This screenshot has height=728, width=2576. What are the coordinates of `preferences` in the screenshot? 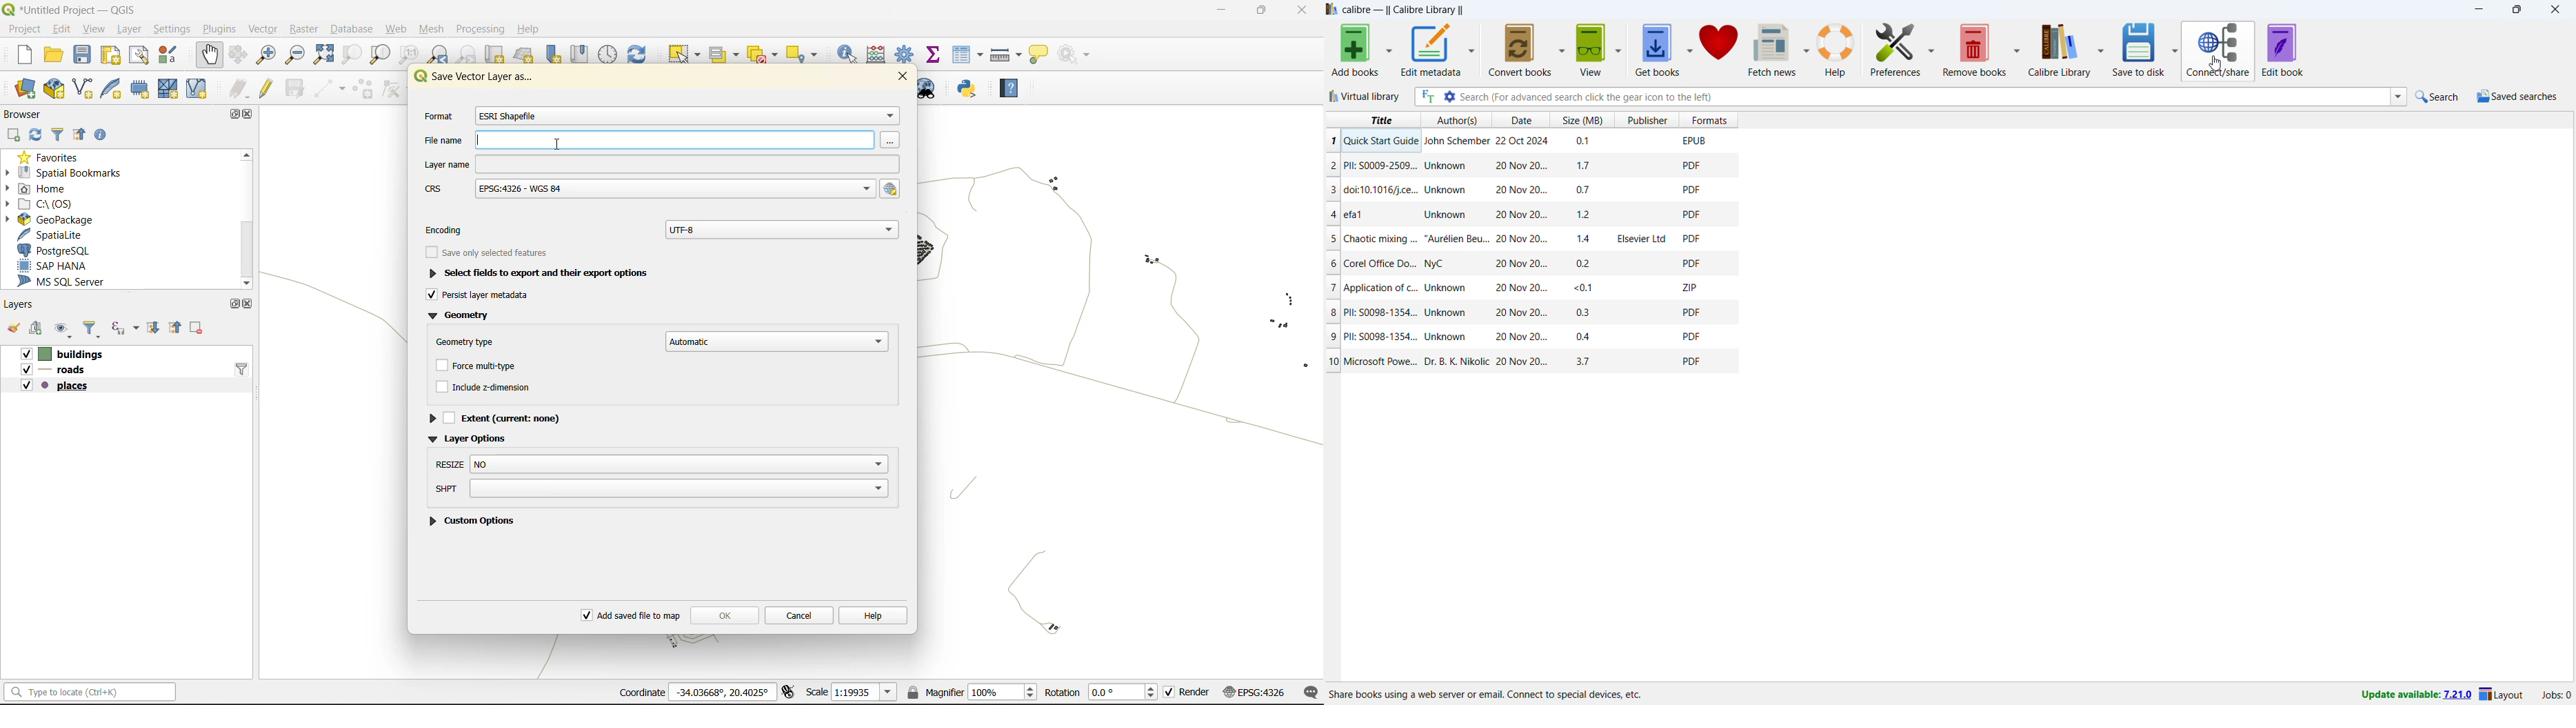 It's located at (1896, 49).